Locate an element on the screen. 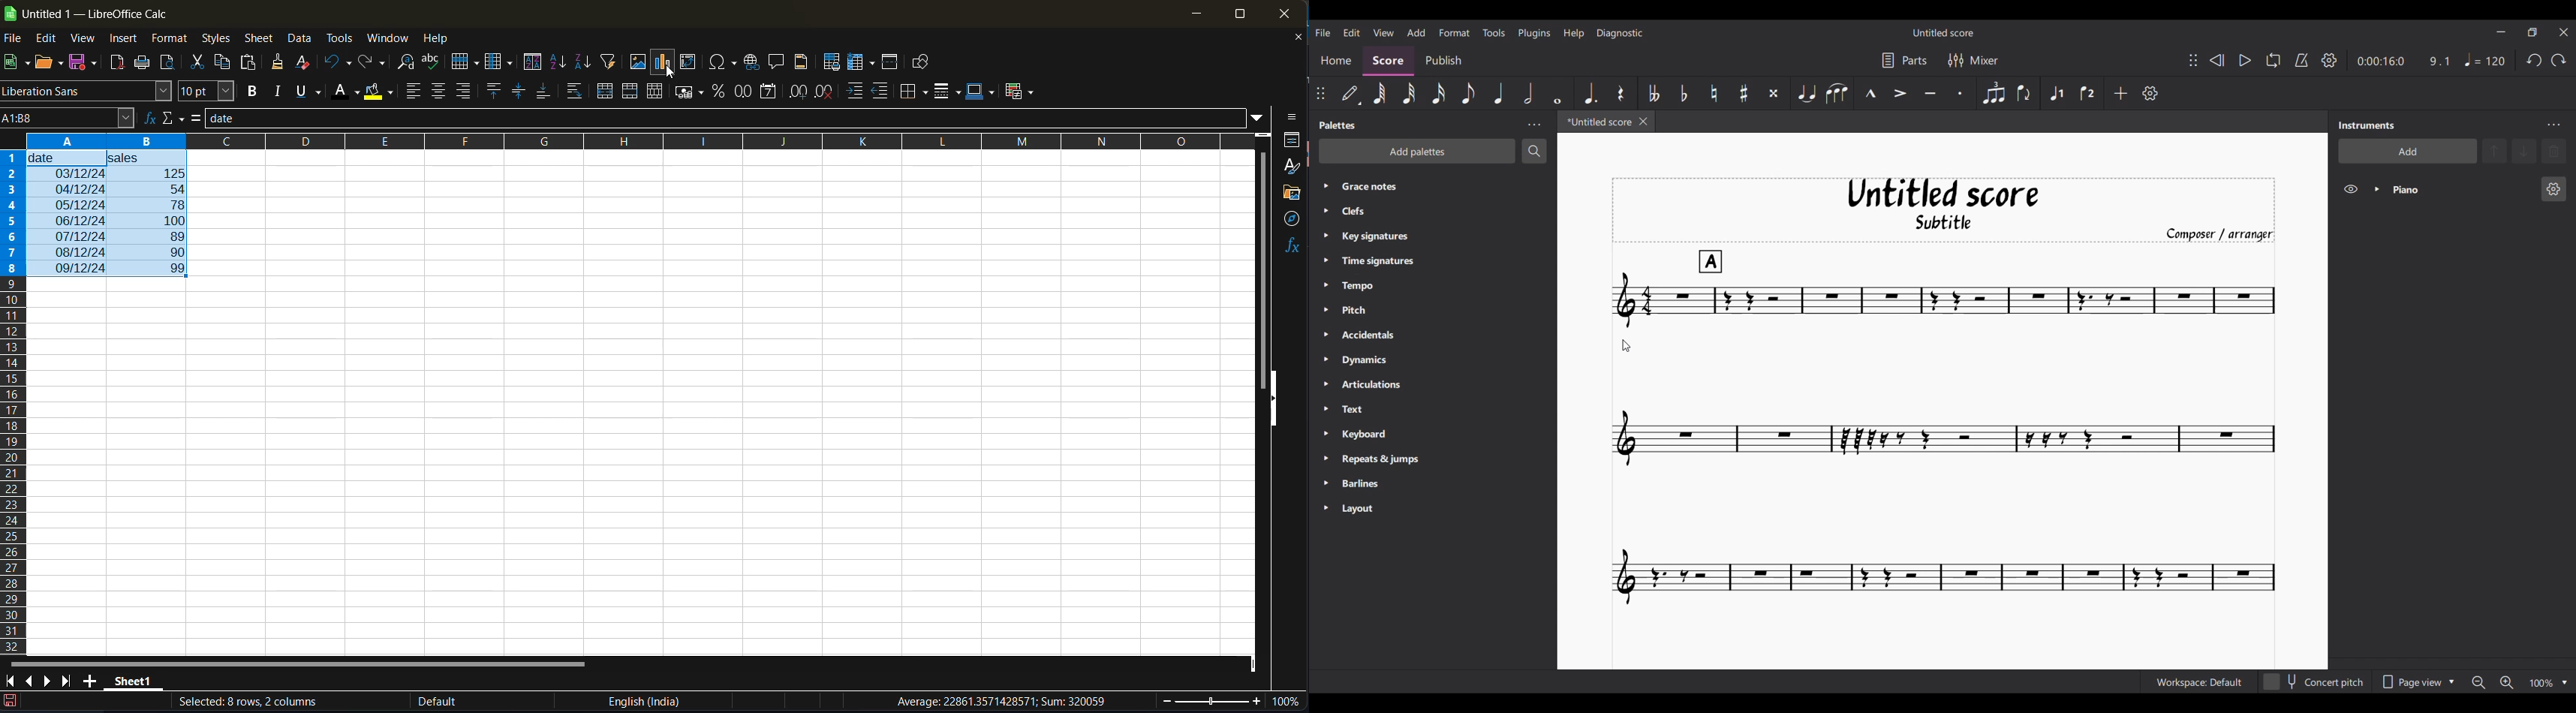 The height and width of the screenshot is (728, 2576). redo is located at coordinates (370, 62).